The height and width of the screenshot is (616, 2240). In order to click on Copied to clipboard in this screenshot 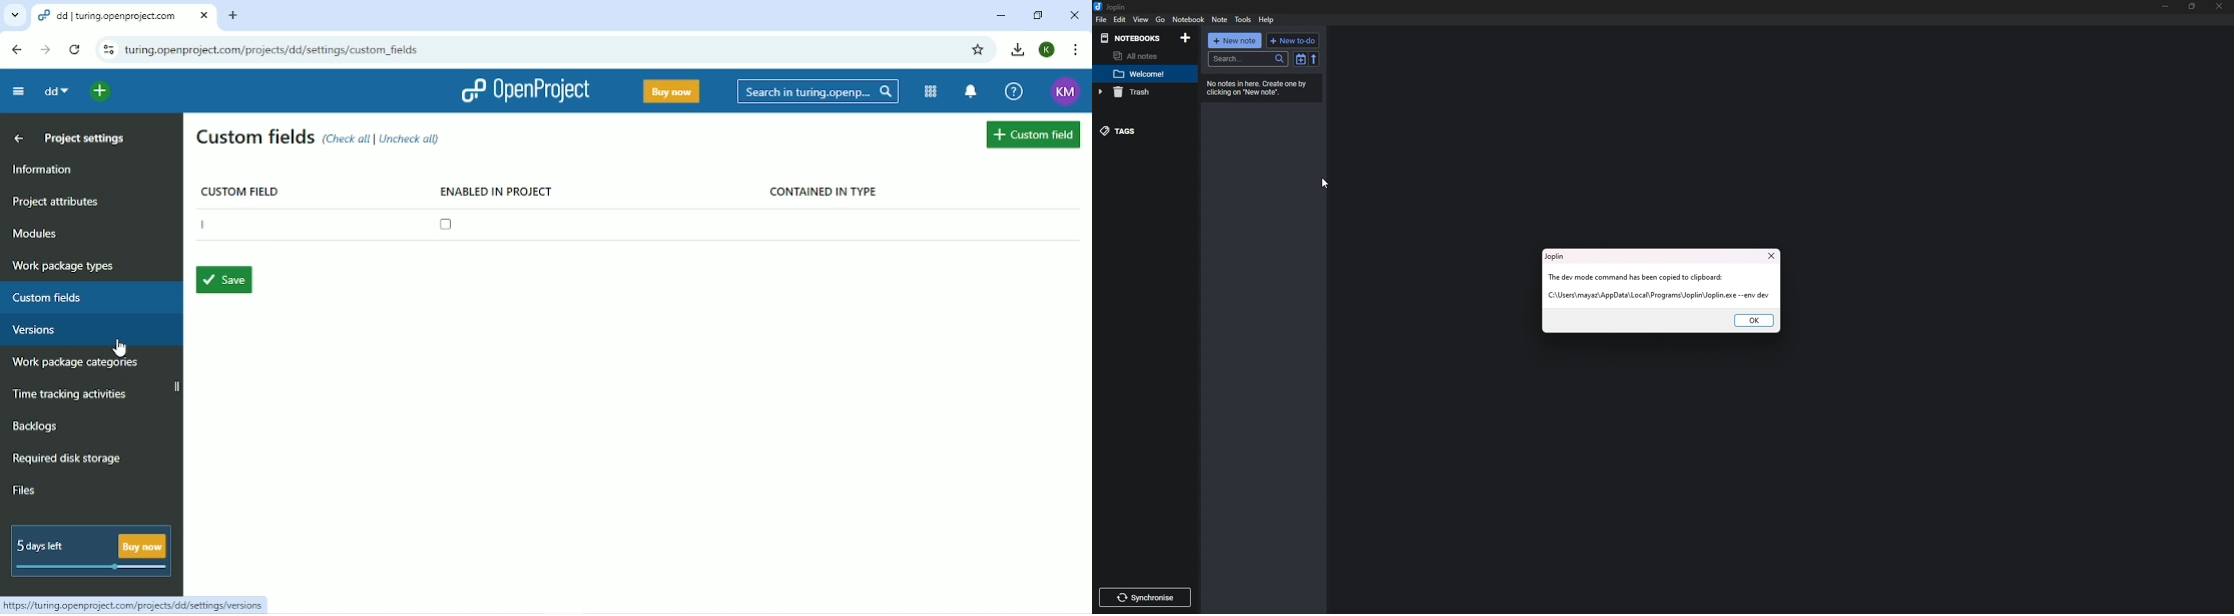, I will do `click(1639, 278)`.